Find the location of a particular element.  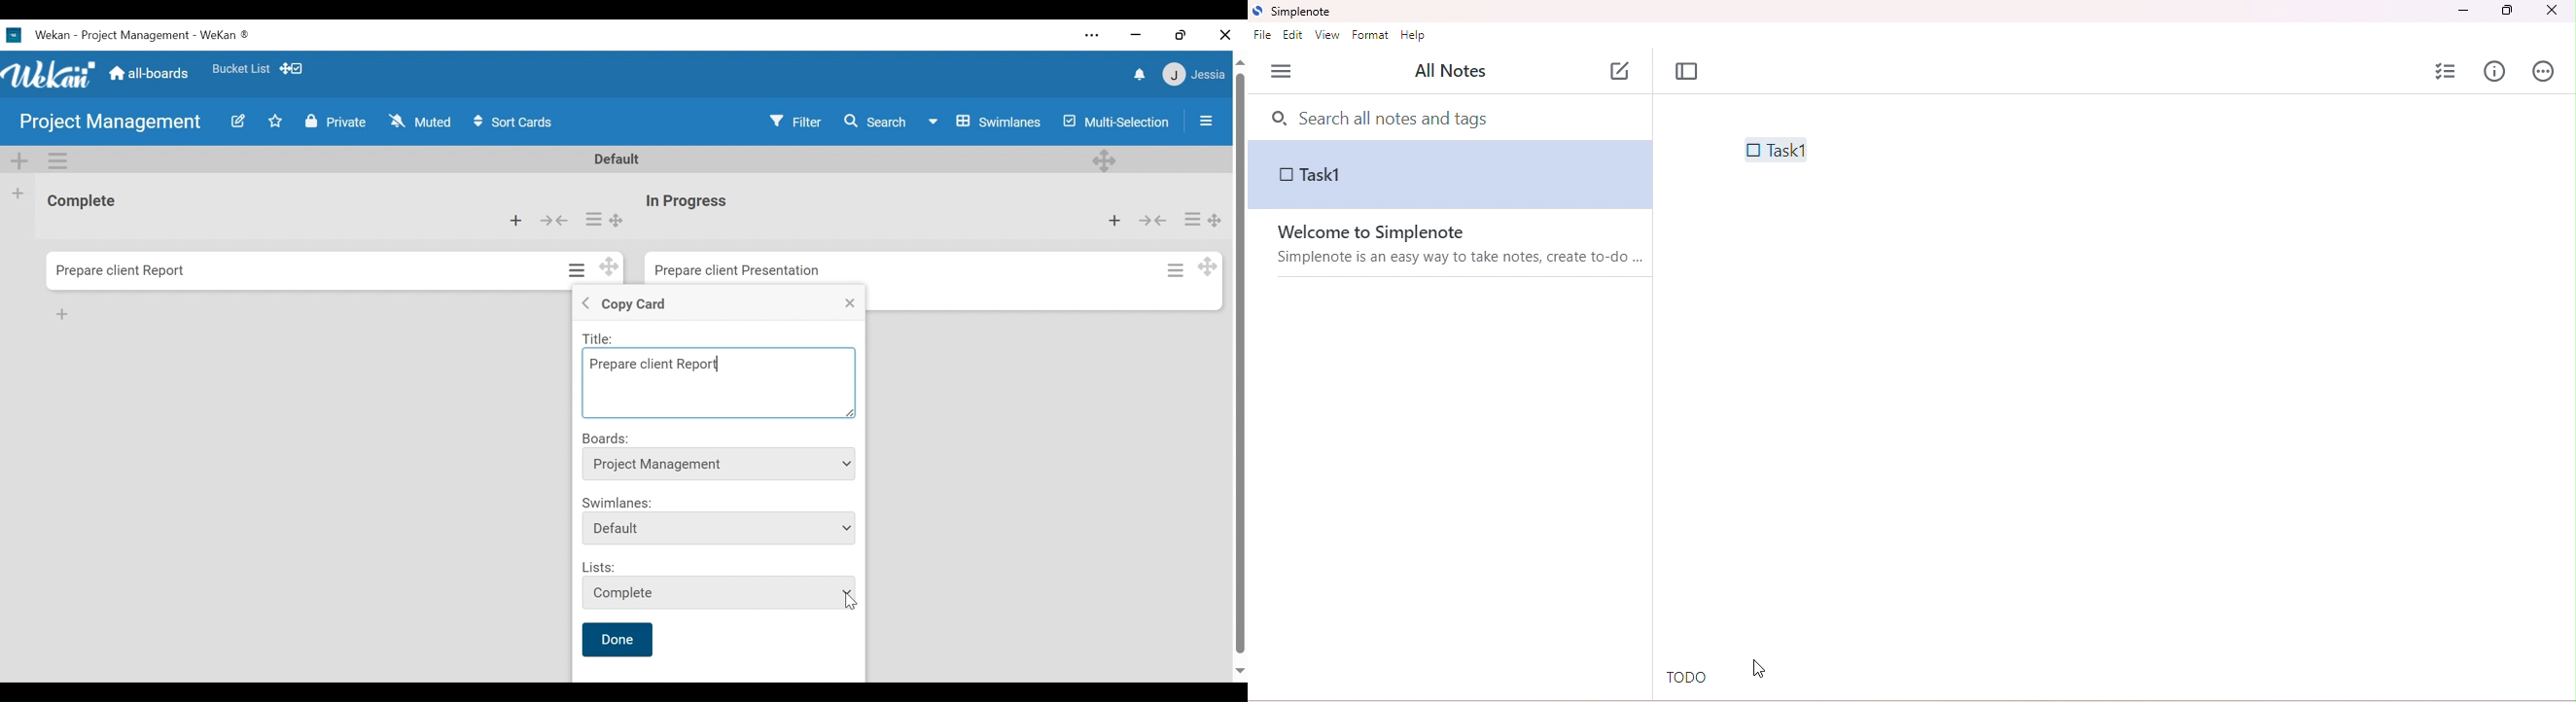

Boards is located at coordinates (608, 437).